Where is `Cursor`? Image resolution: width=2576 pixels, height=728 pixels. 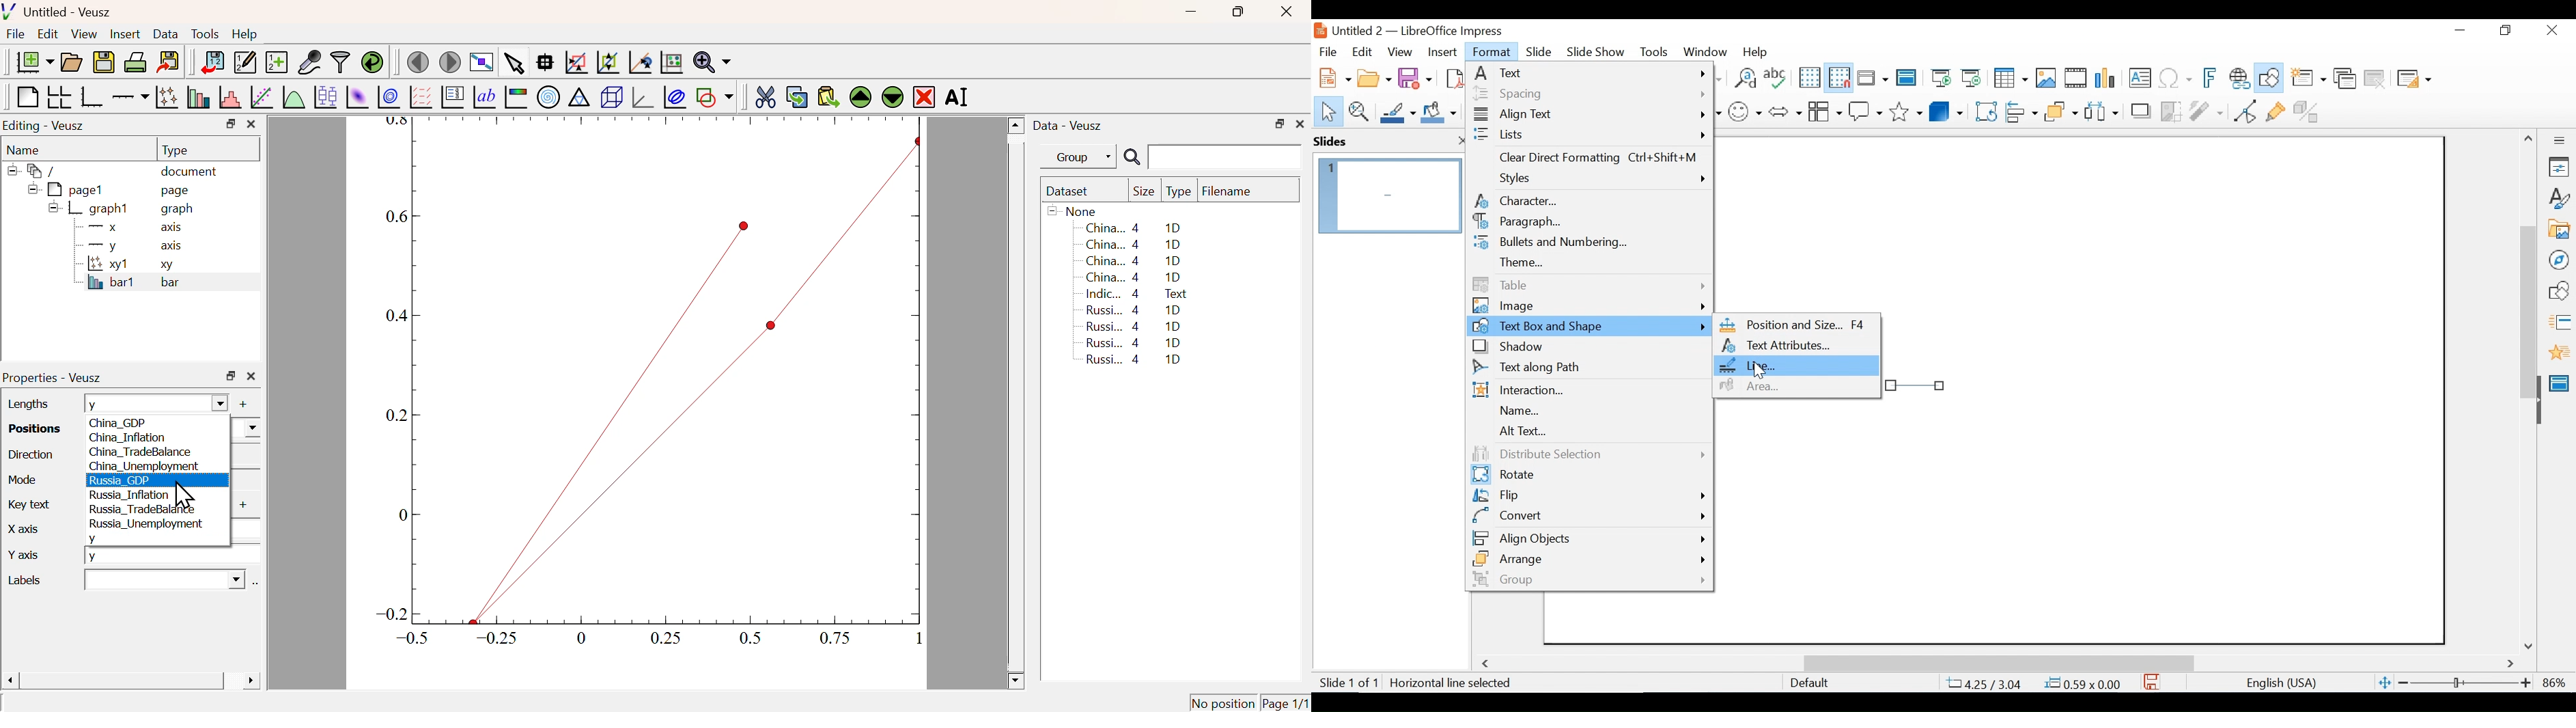
Cursor is located at coordinates (1763, 372).